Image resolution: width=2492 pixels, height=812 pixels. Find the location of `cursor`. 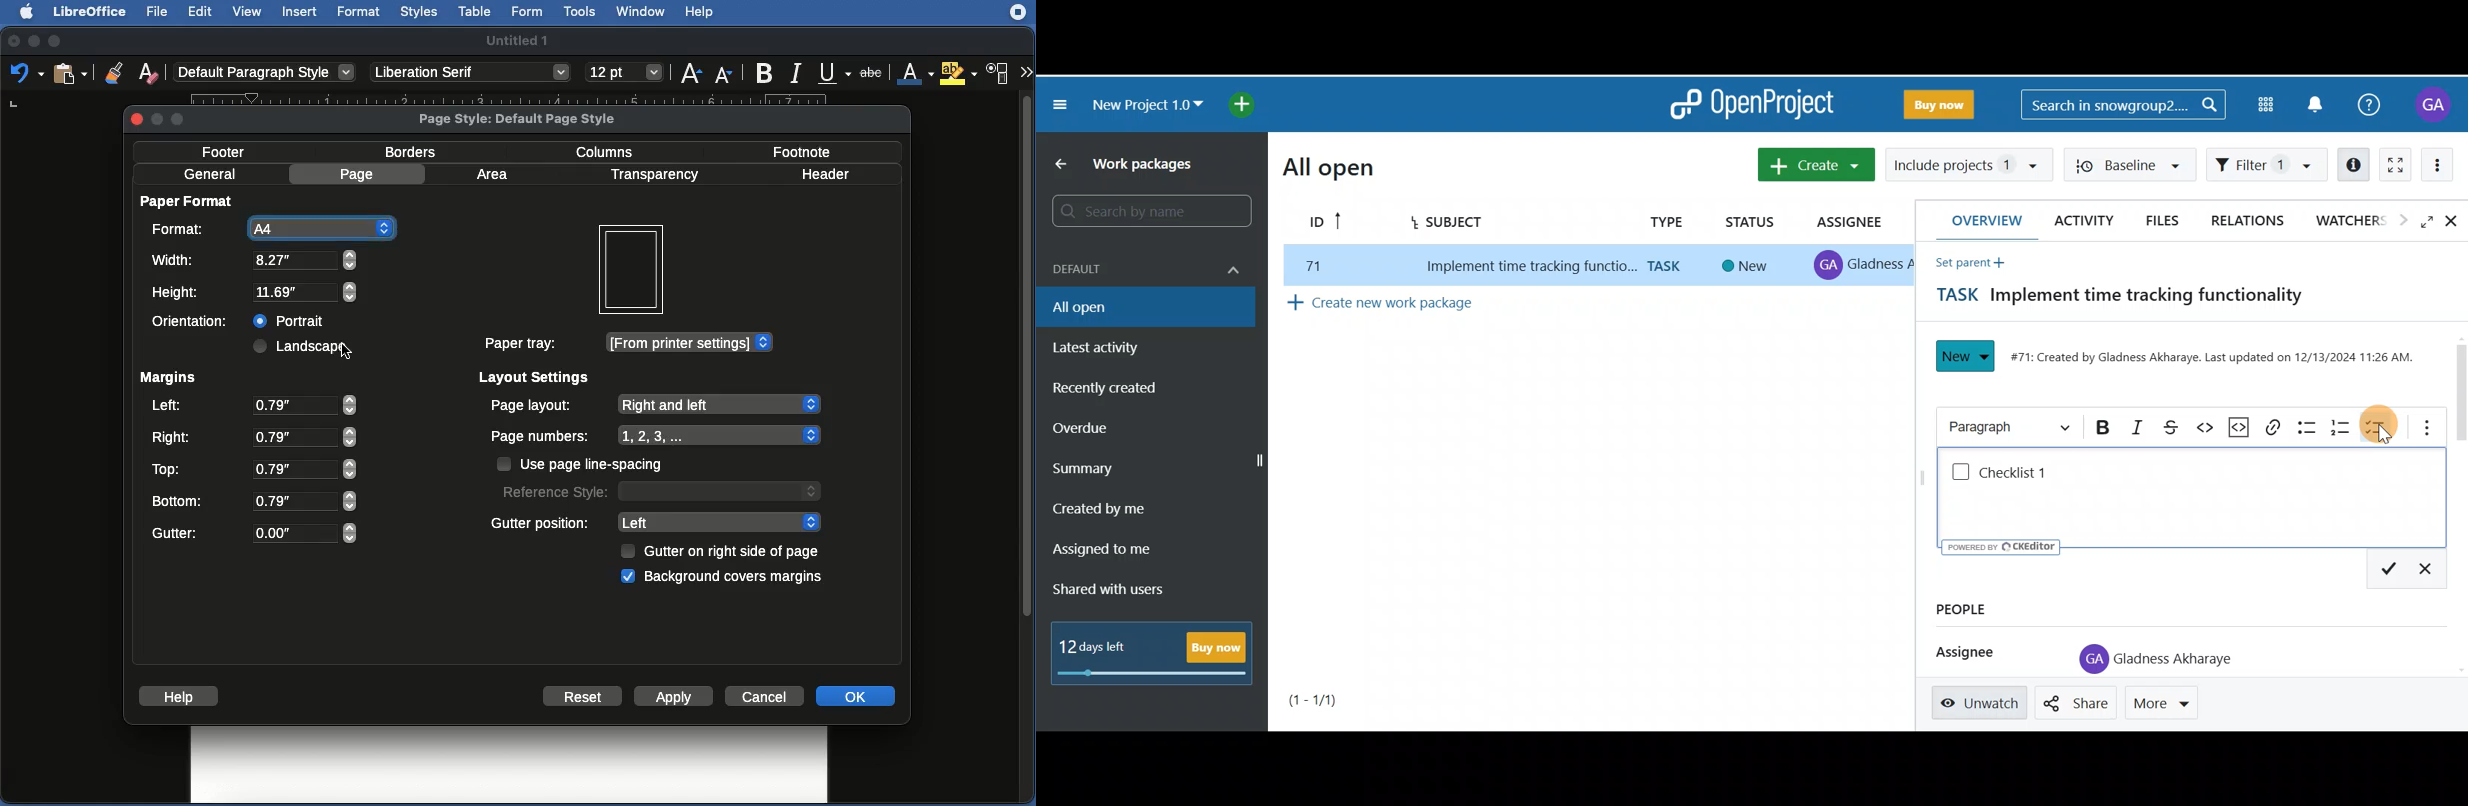

cursor is located at coordinates (347, 351).